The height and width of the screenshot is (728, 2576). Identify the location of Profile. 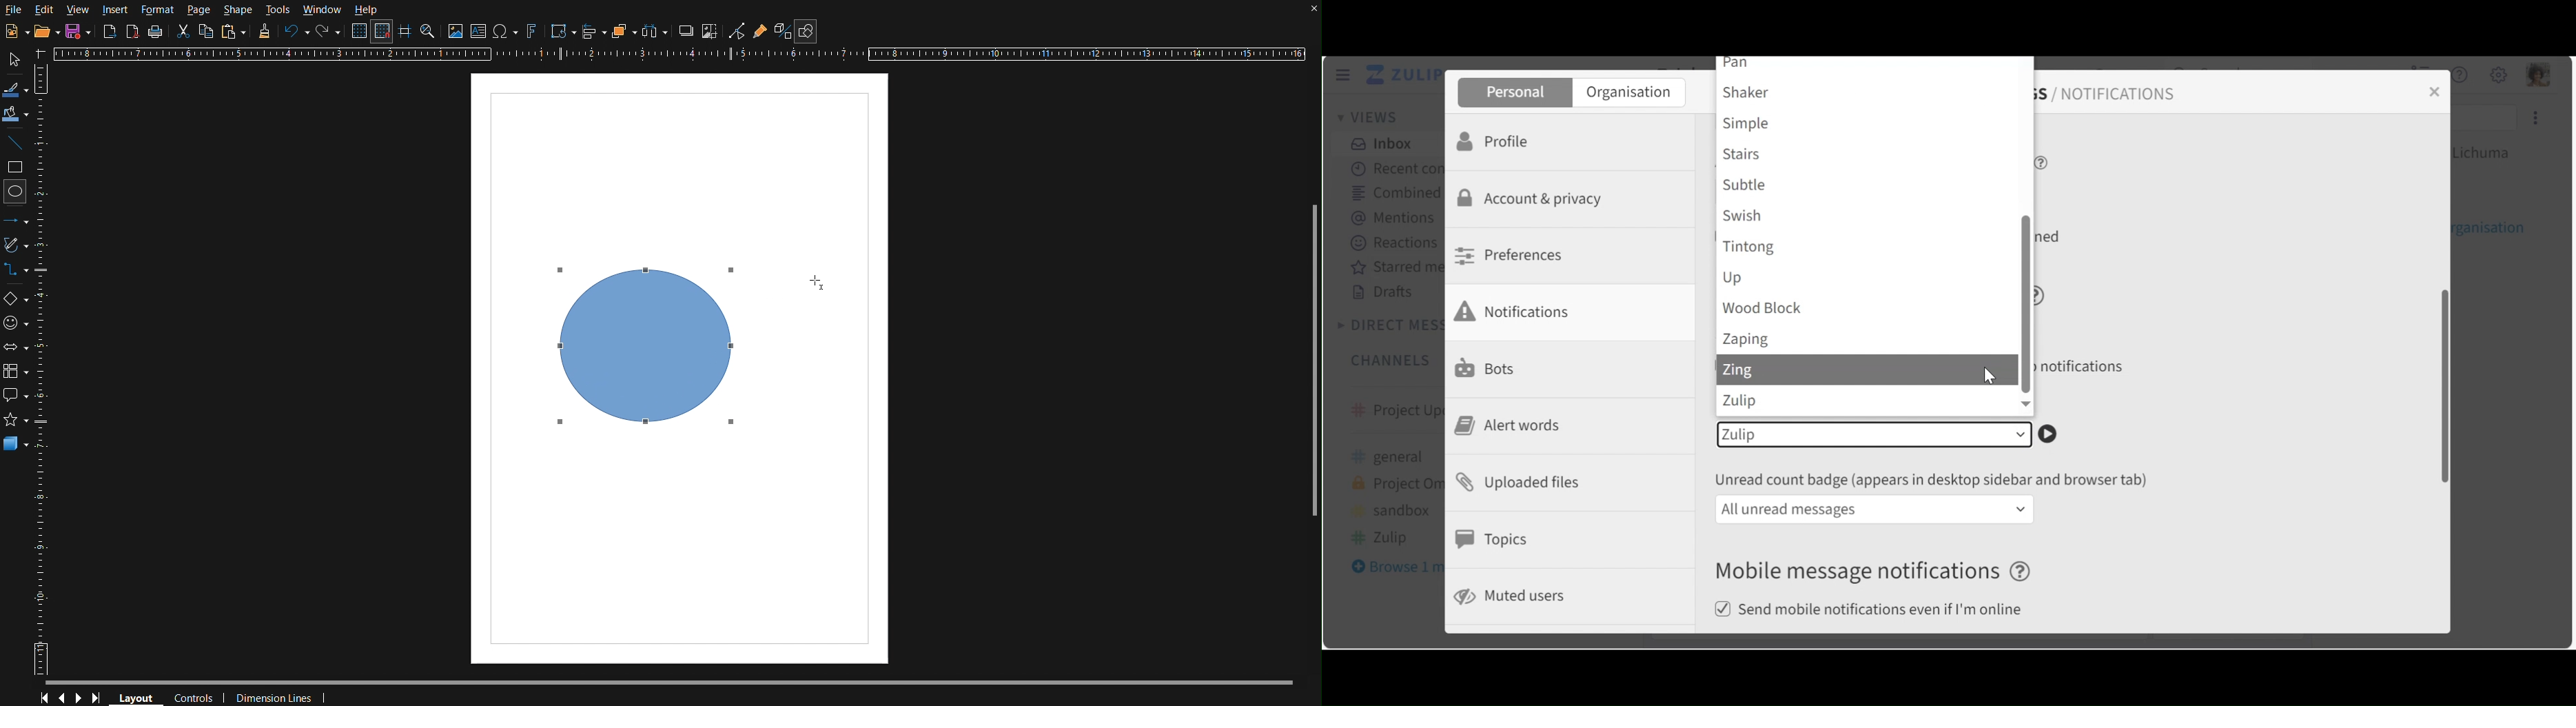
(1498, 140).